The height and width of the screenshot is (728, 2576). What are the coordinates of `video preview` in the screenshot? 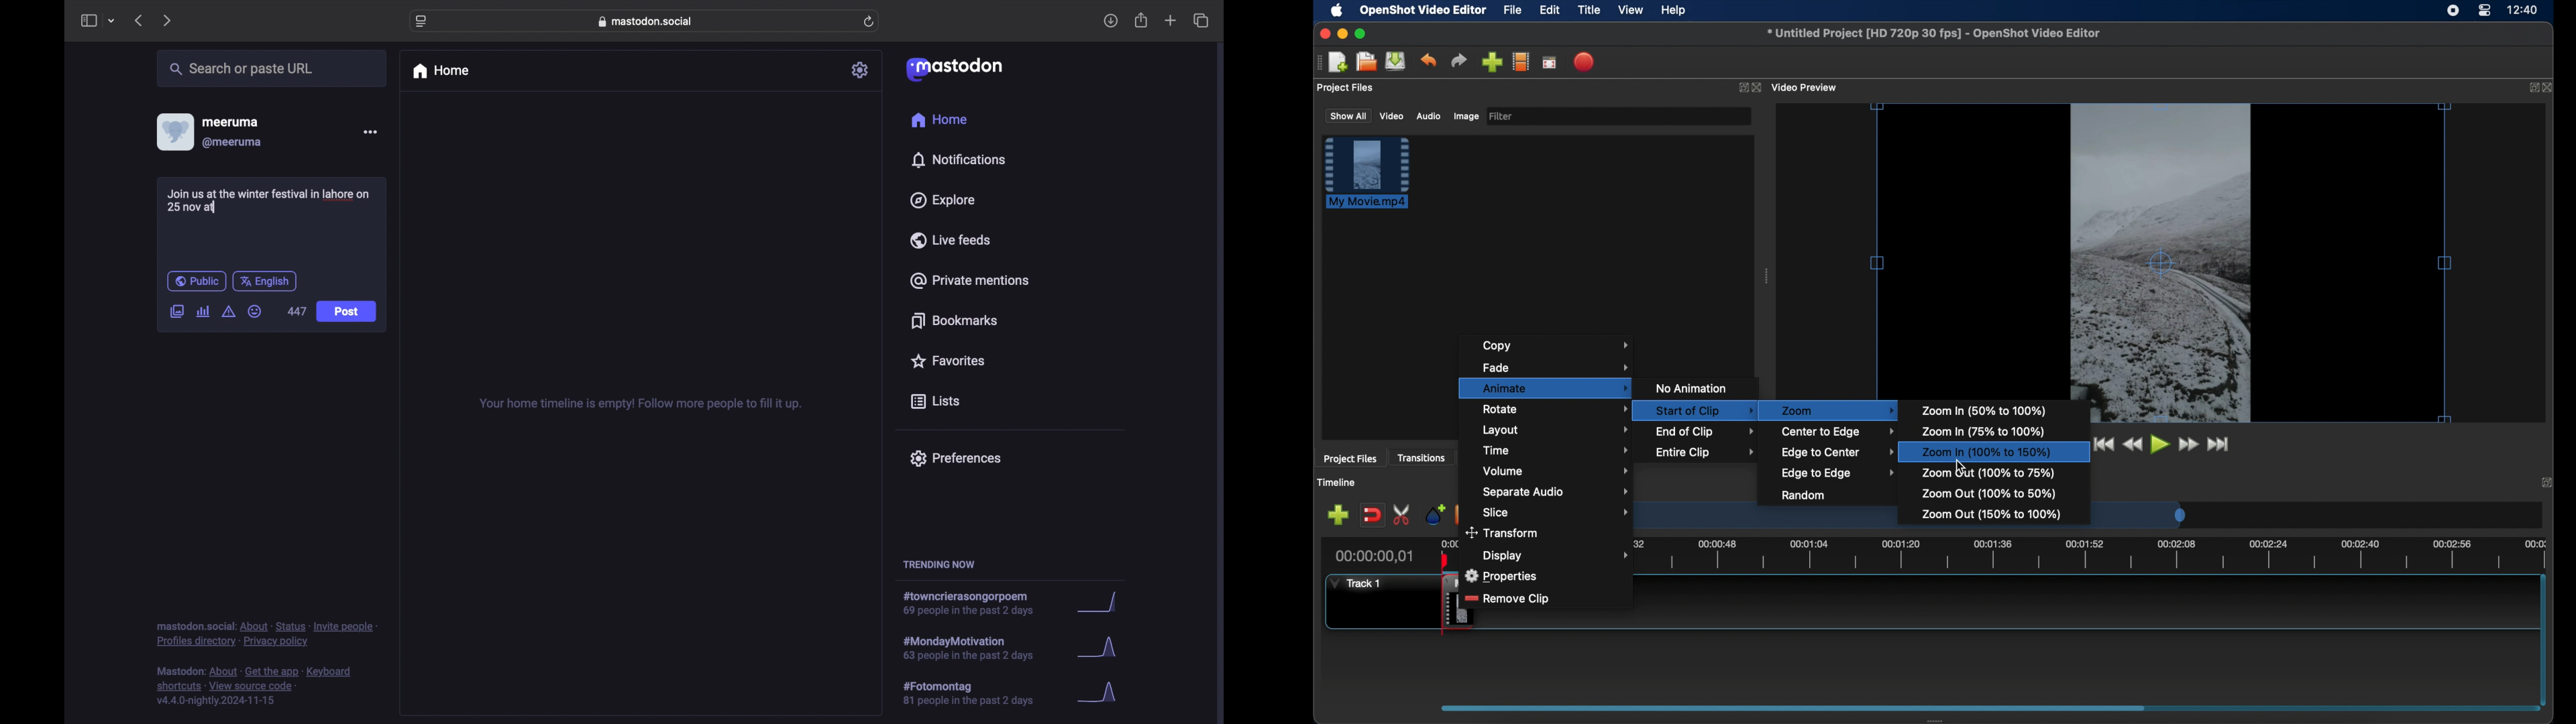 It's located at (1806, 88).